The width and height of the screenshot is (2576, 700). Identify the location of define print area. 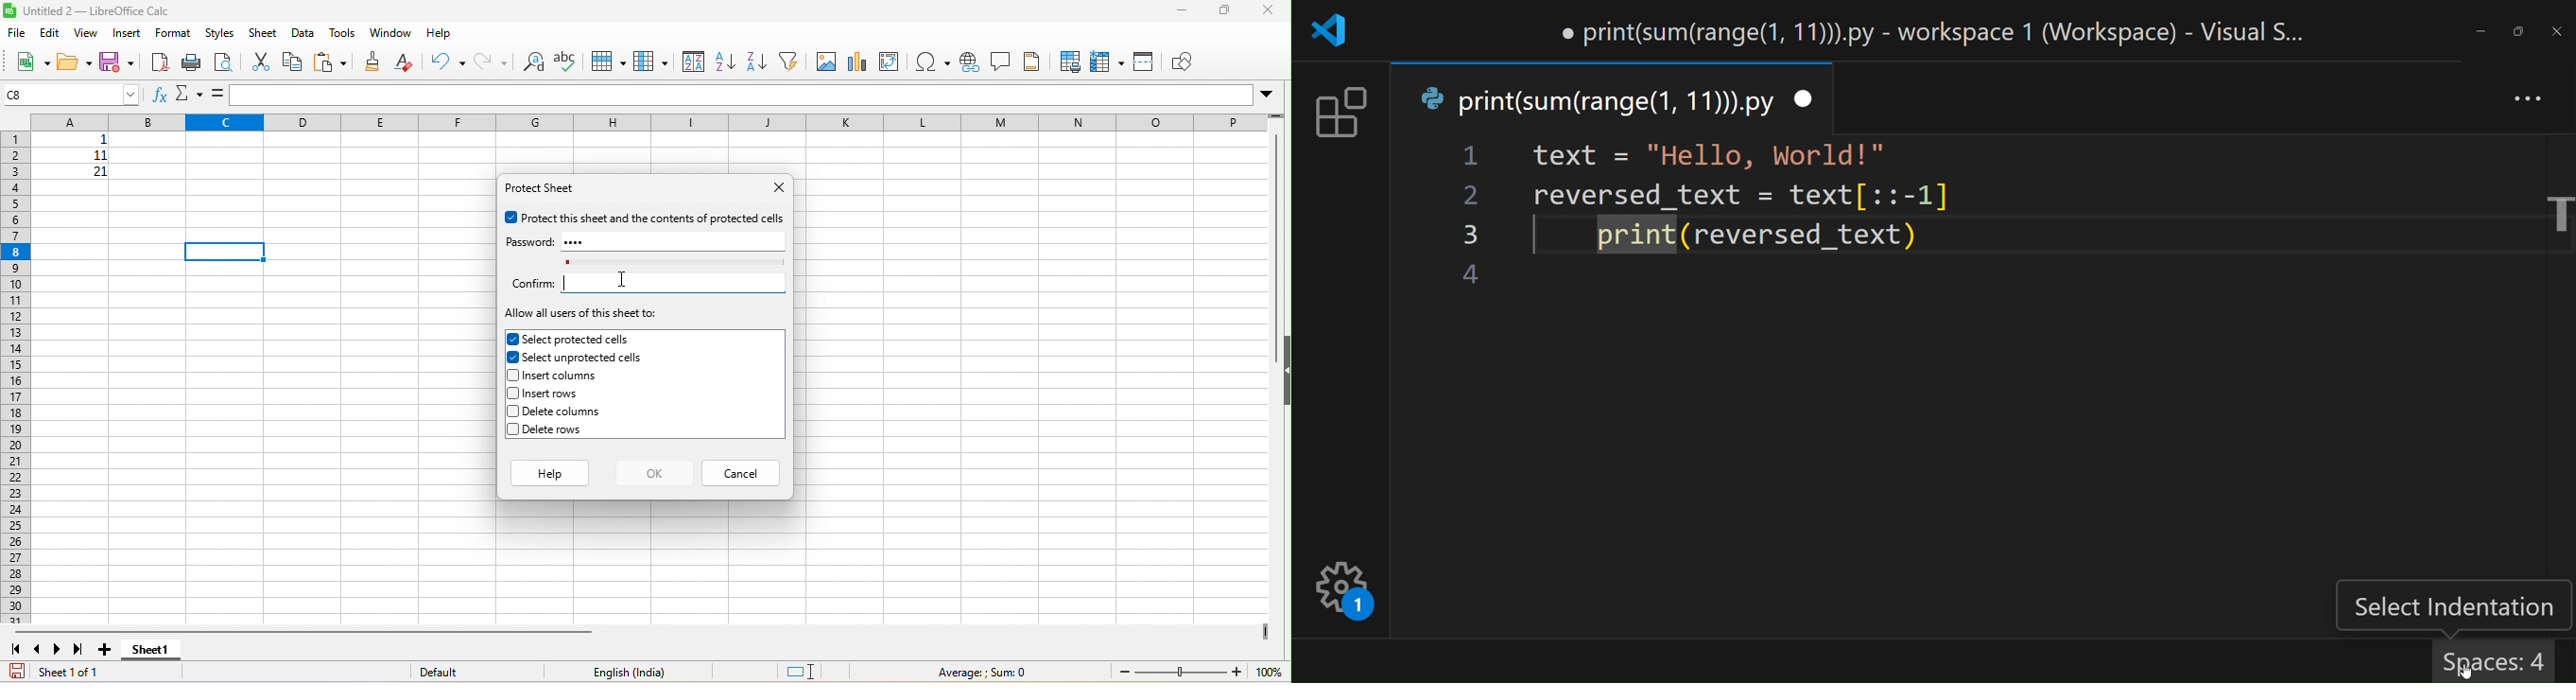
(1071, 63).